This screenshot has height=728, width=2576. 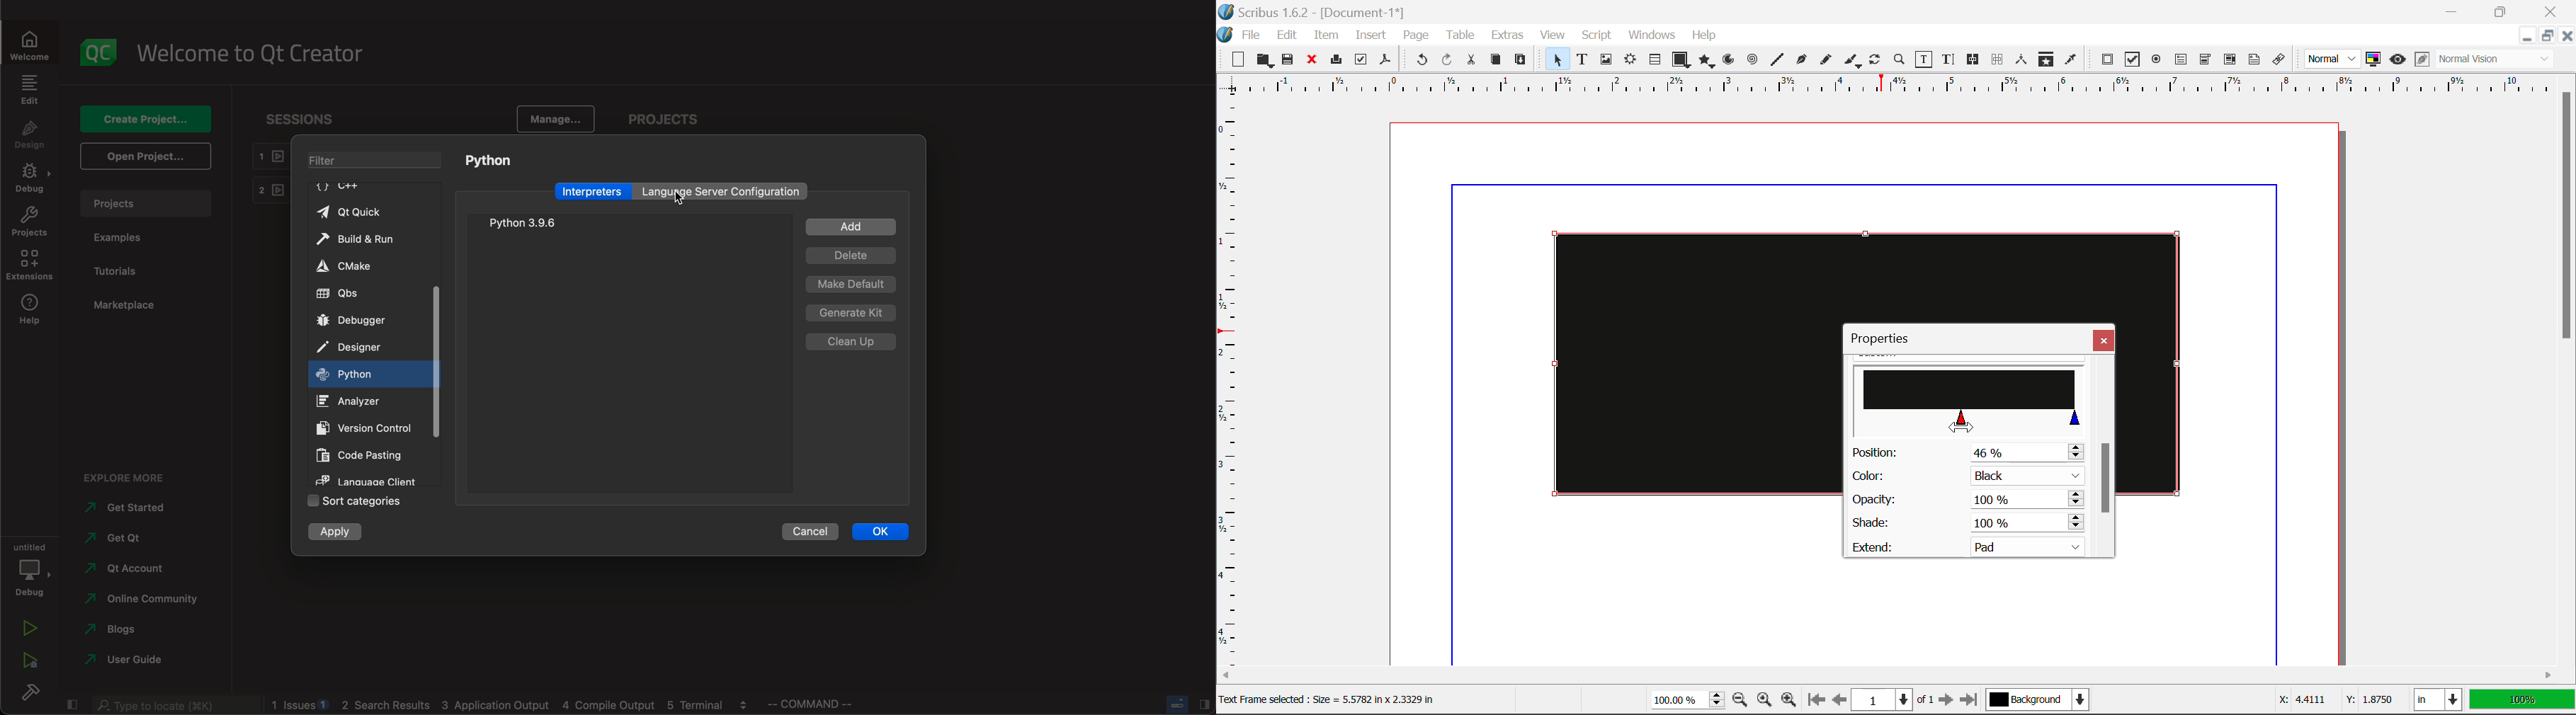 I want to click on Copy, so click(x=1497, y=59).